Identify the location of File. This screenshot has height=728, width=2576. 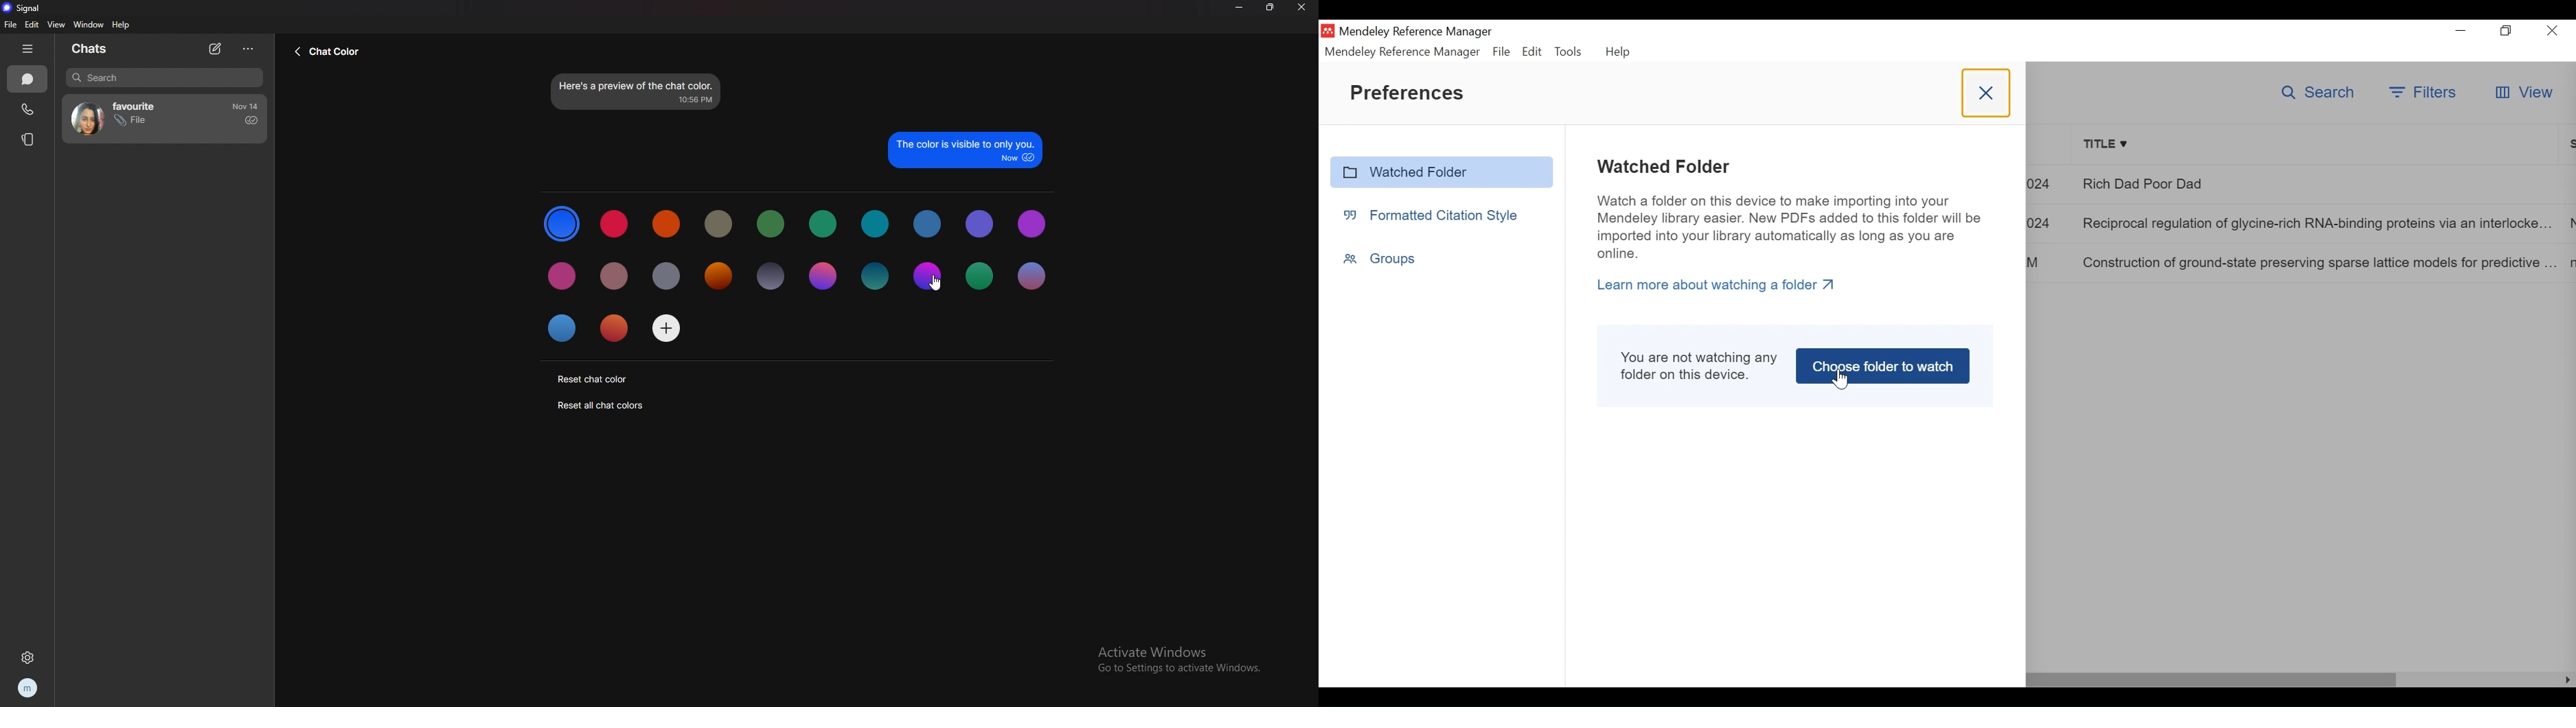
(1501, 53).